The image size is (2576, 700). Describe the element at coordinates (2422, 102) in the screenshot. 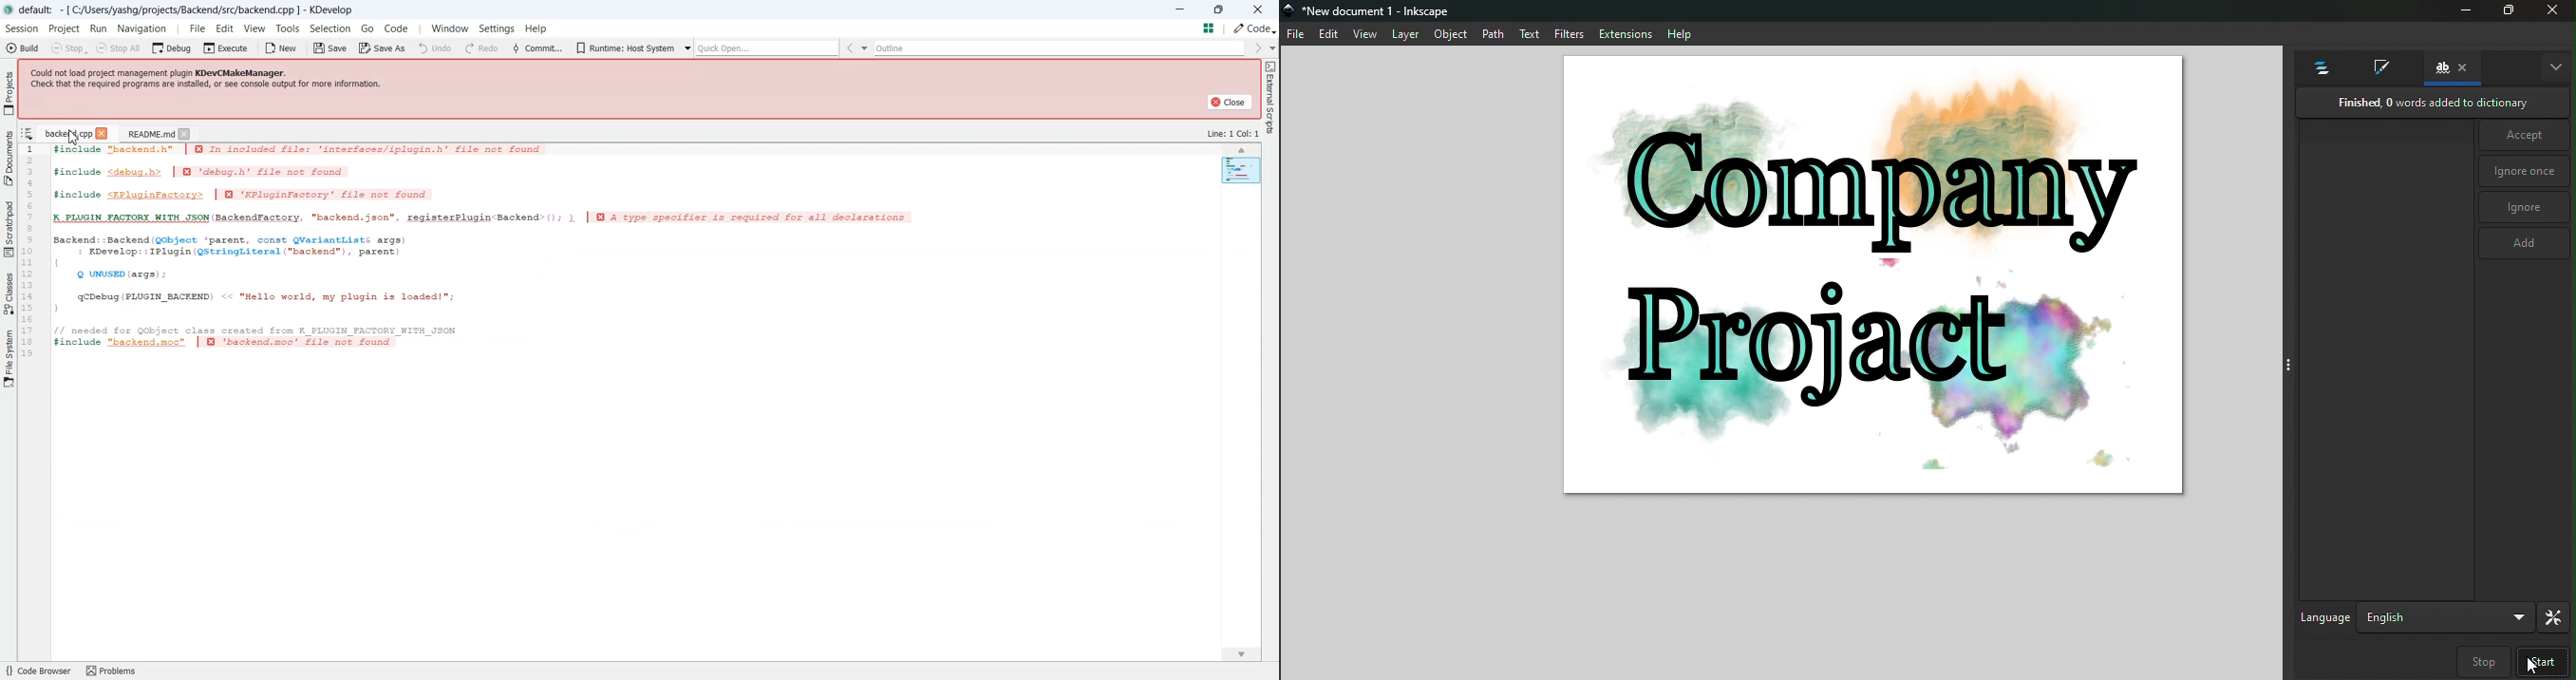

I see `Finished, 0 words added to dictionary` at that location.